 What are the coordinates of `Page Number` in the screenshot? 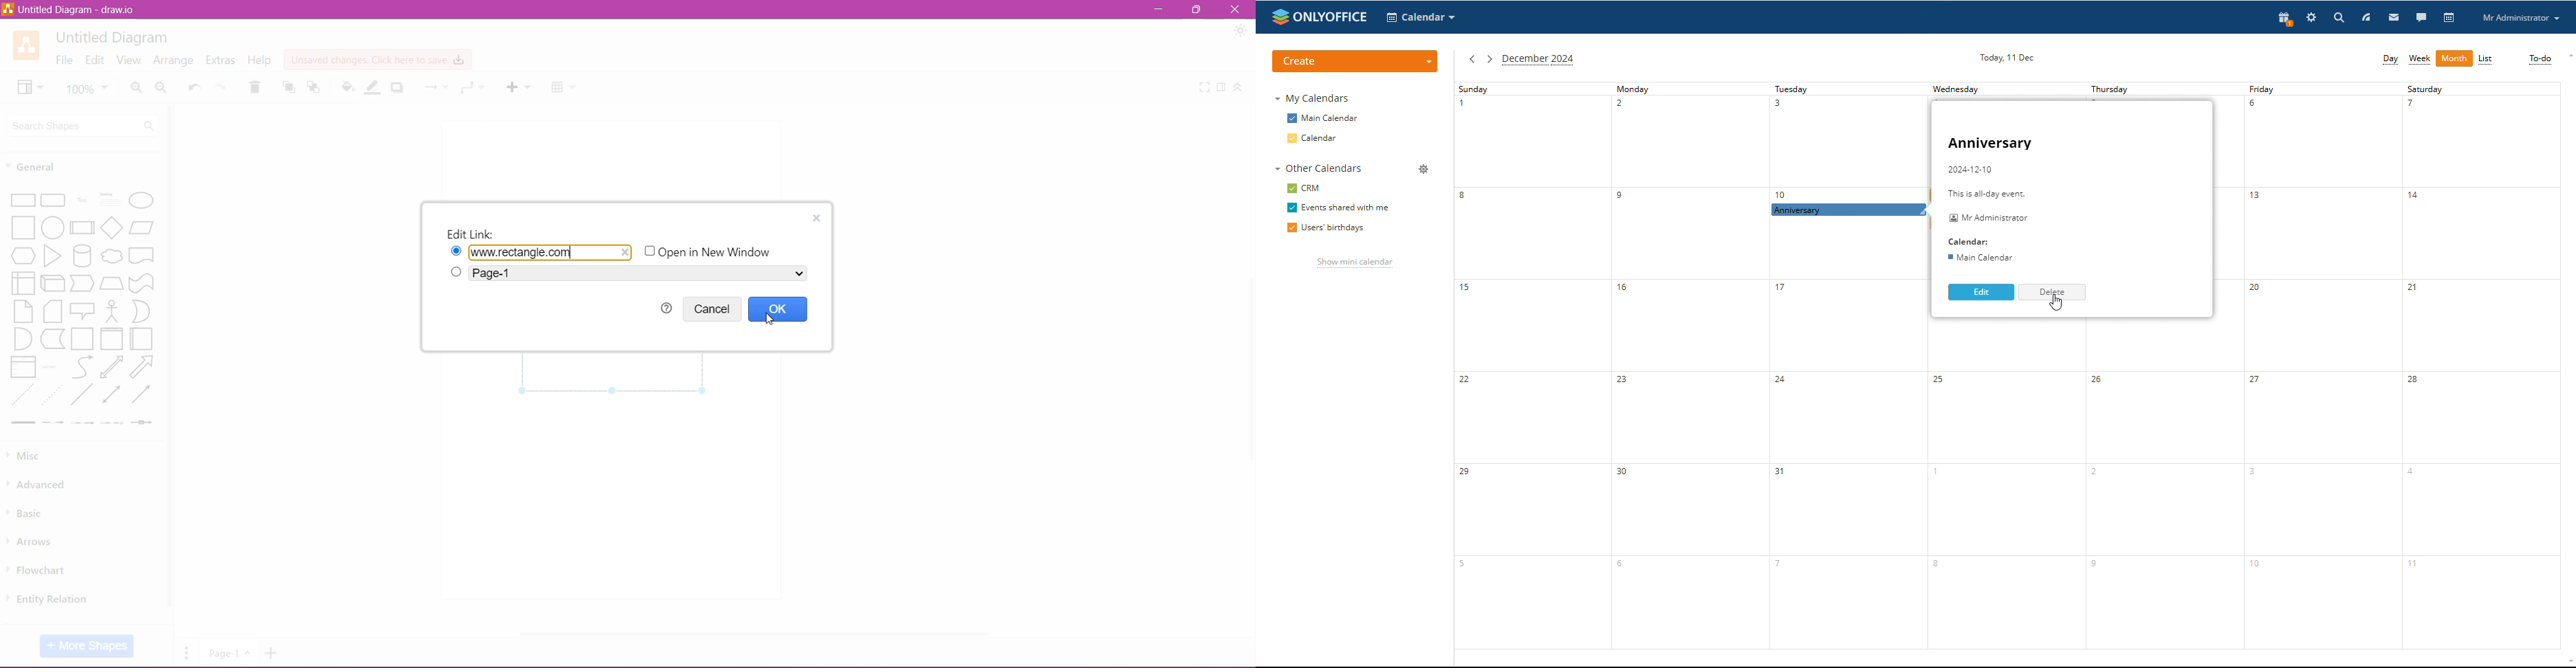 It's located at (228, 653).